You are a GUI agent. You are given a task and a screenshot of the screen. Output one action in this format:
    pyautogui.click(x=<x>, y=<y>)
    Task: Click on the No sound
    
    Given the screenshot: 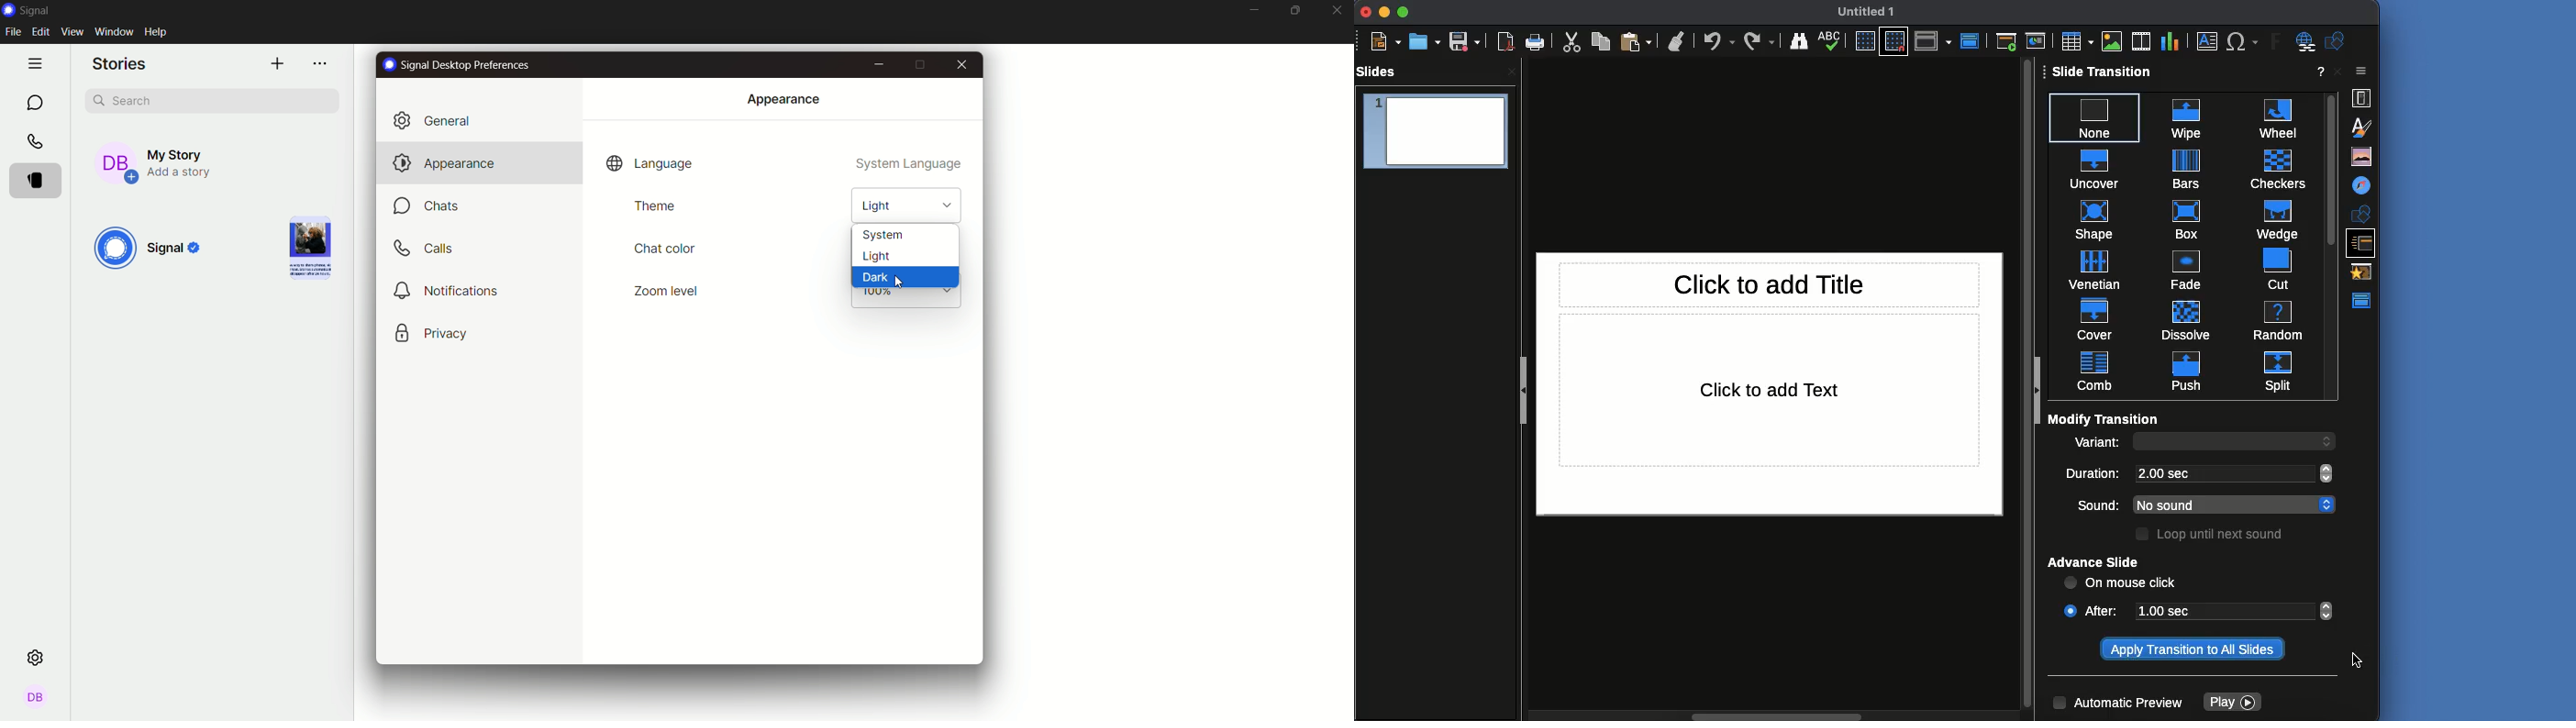 What is the action you would take?
    pyautogui.click(x=2220, y=505)
    